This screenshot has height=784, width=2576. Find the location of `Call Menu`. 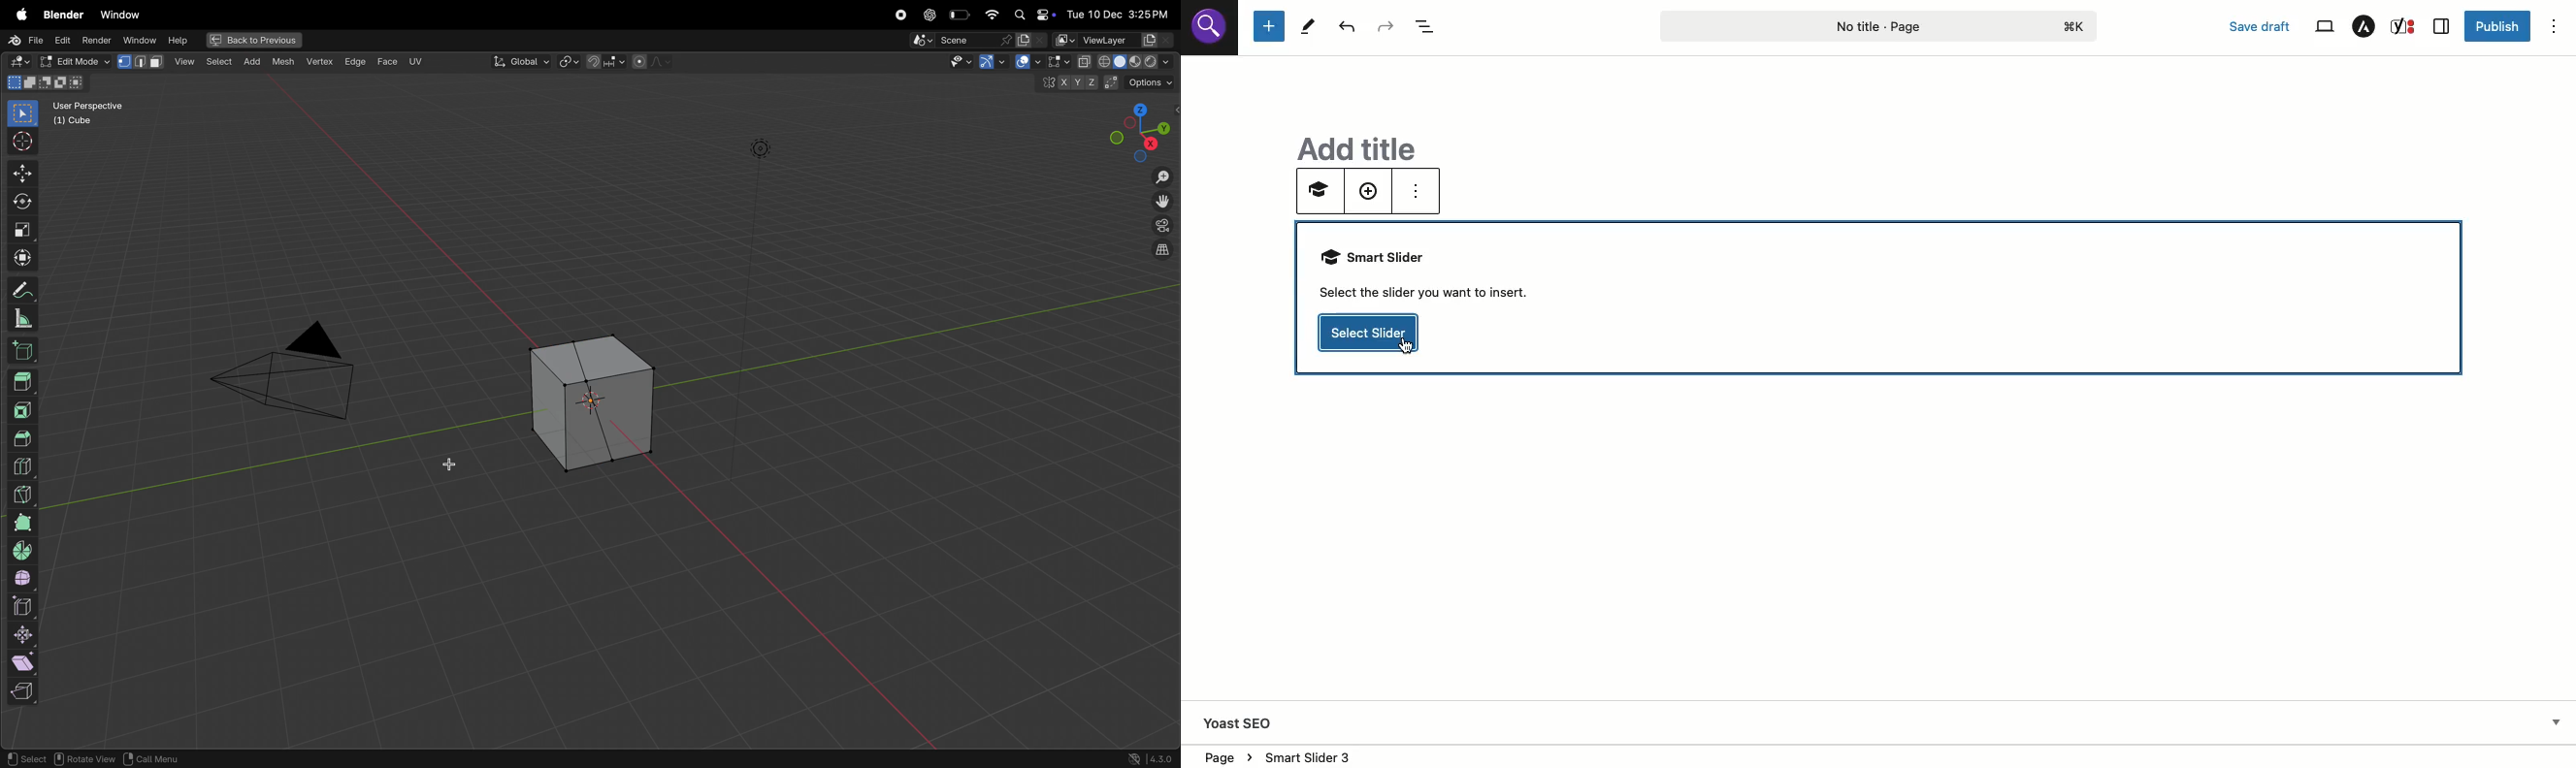

Call Menu is located at coordinates (150, 759).